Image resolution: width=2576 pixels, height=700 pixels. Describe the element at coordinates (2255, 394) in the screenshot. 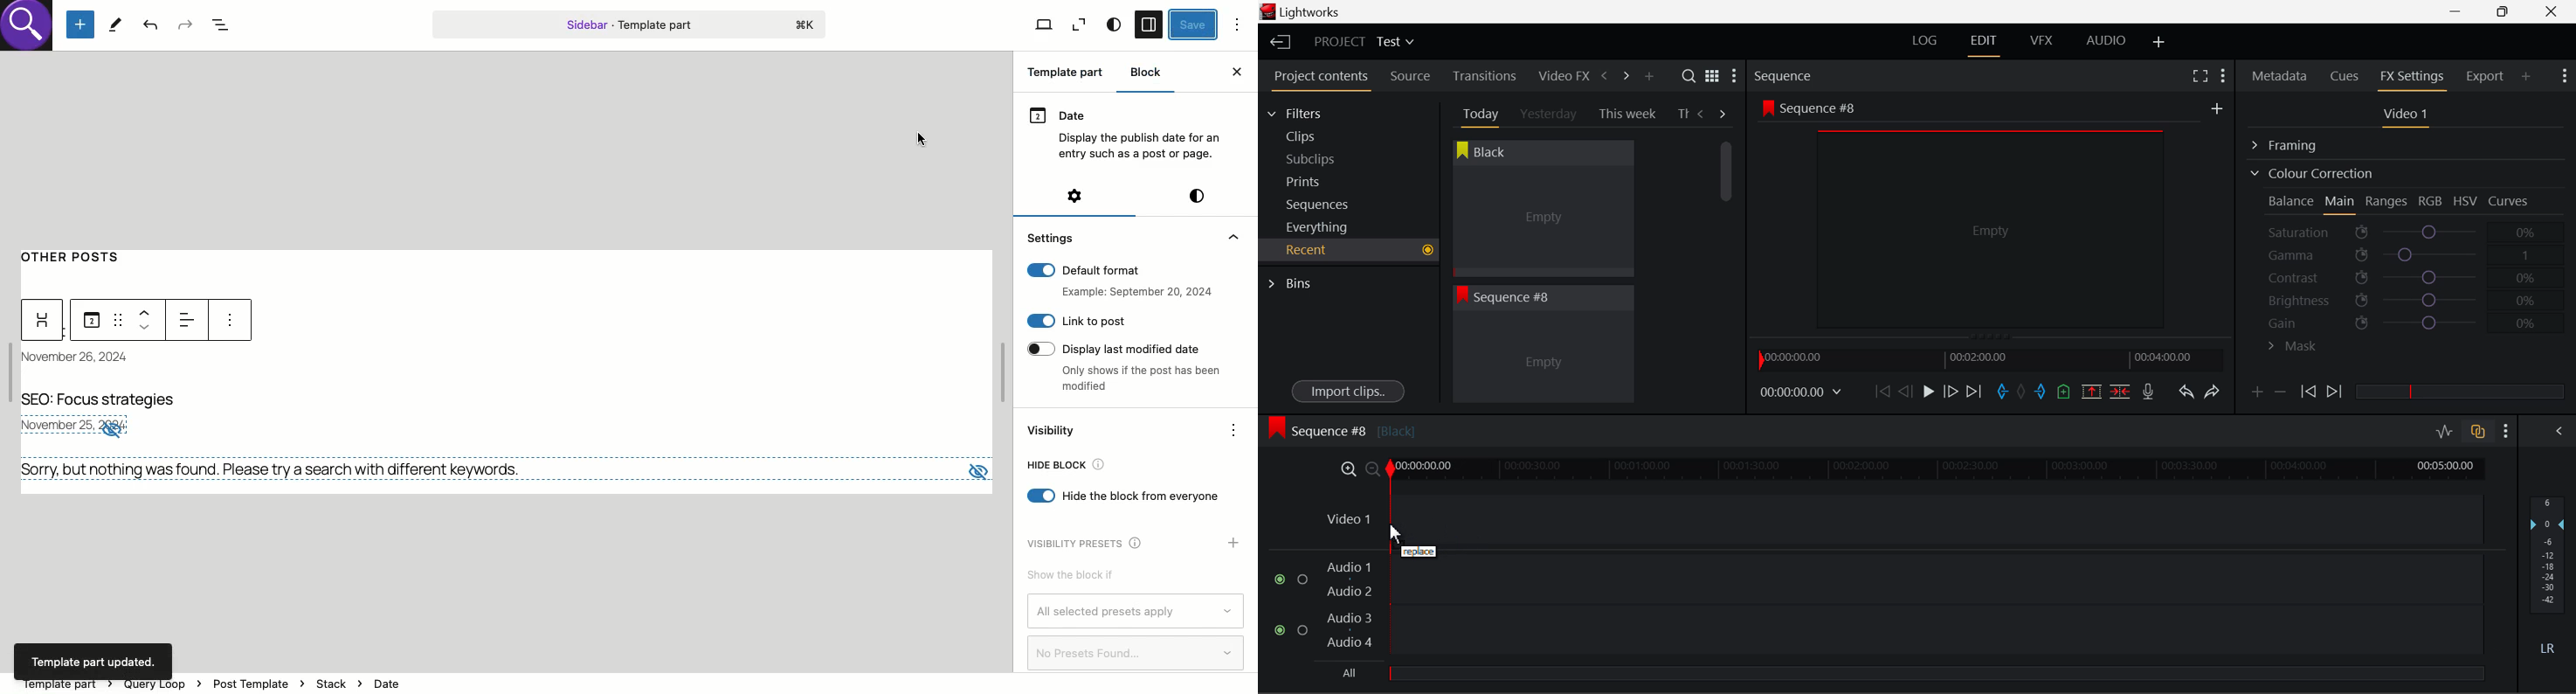

I see `Add keyframe` at that location.